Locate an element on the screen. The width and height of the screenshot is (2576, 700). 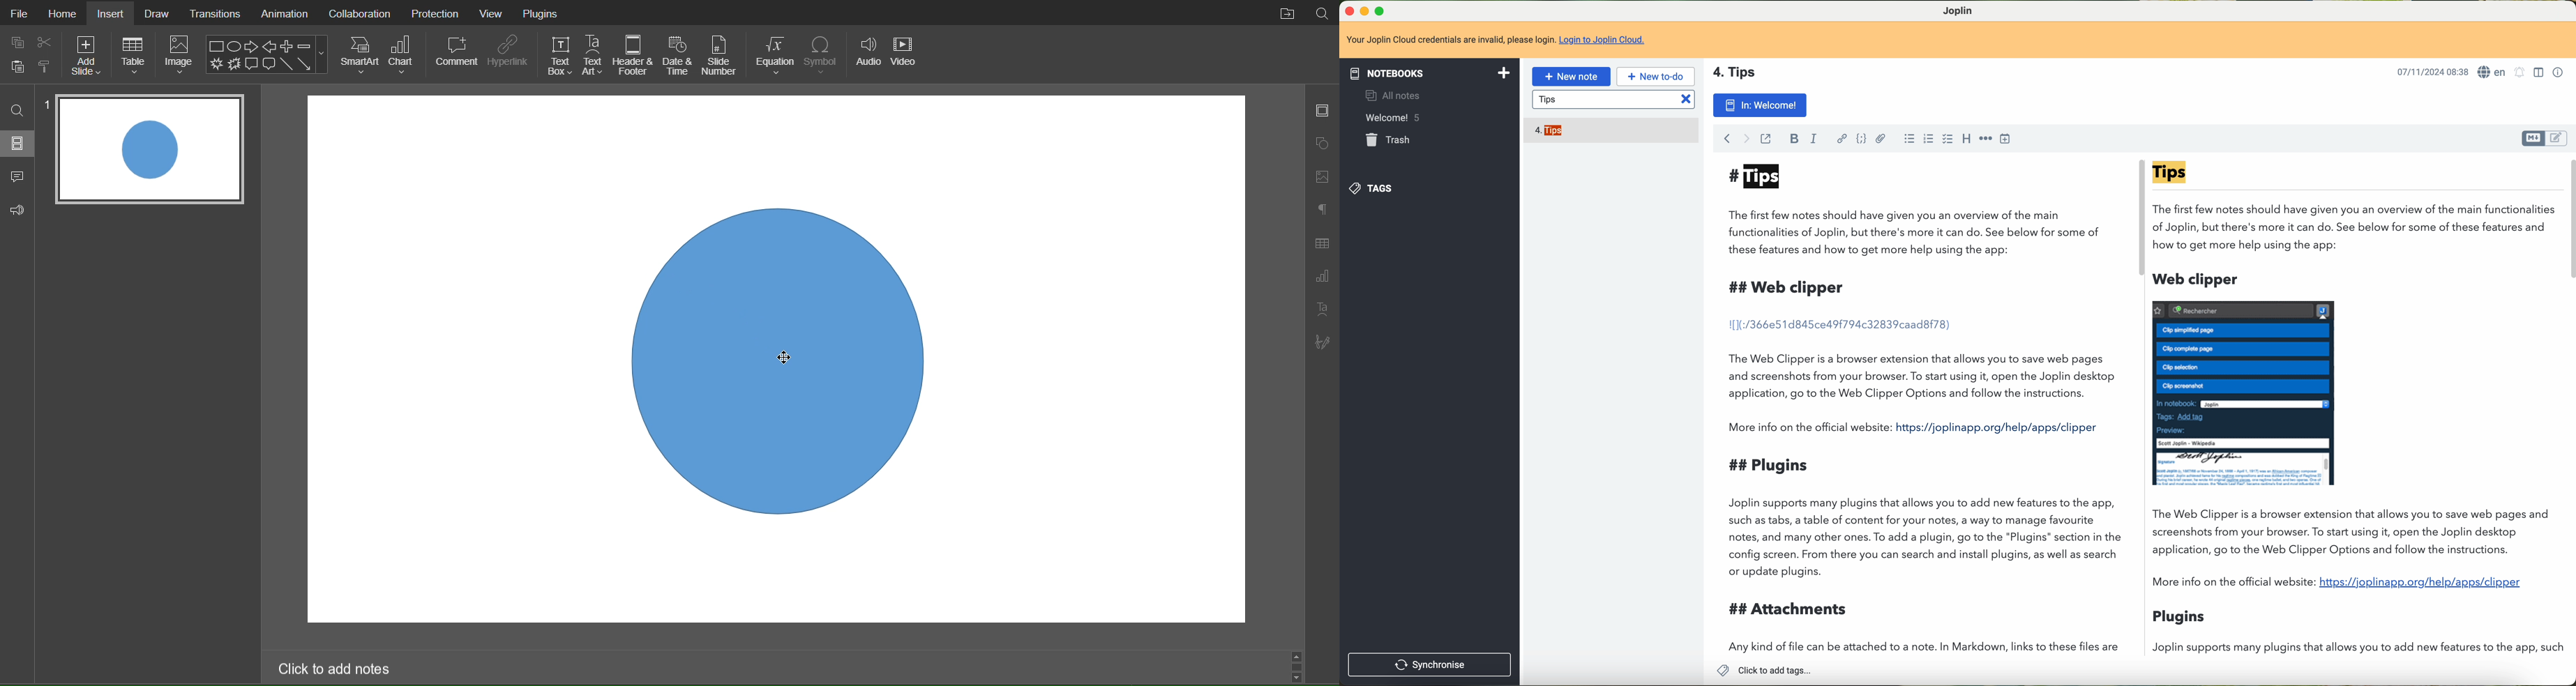
Reacher.image is located at coordinates (2243, 393).